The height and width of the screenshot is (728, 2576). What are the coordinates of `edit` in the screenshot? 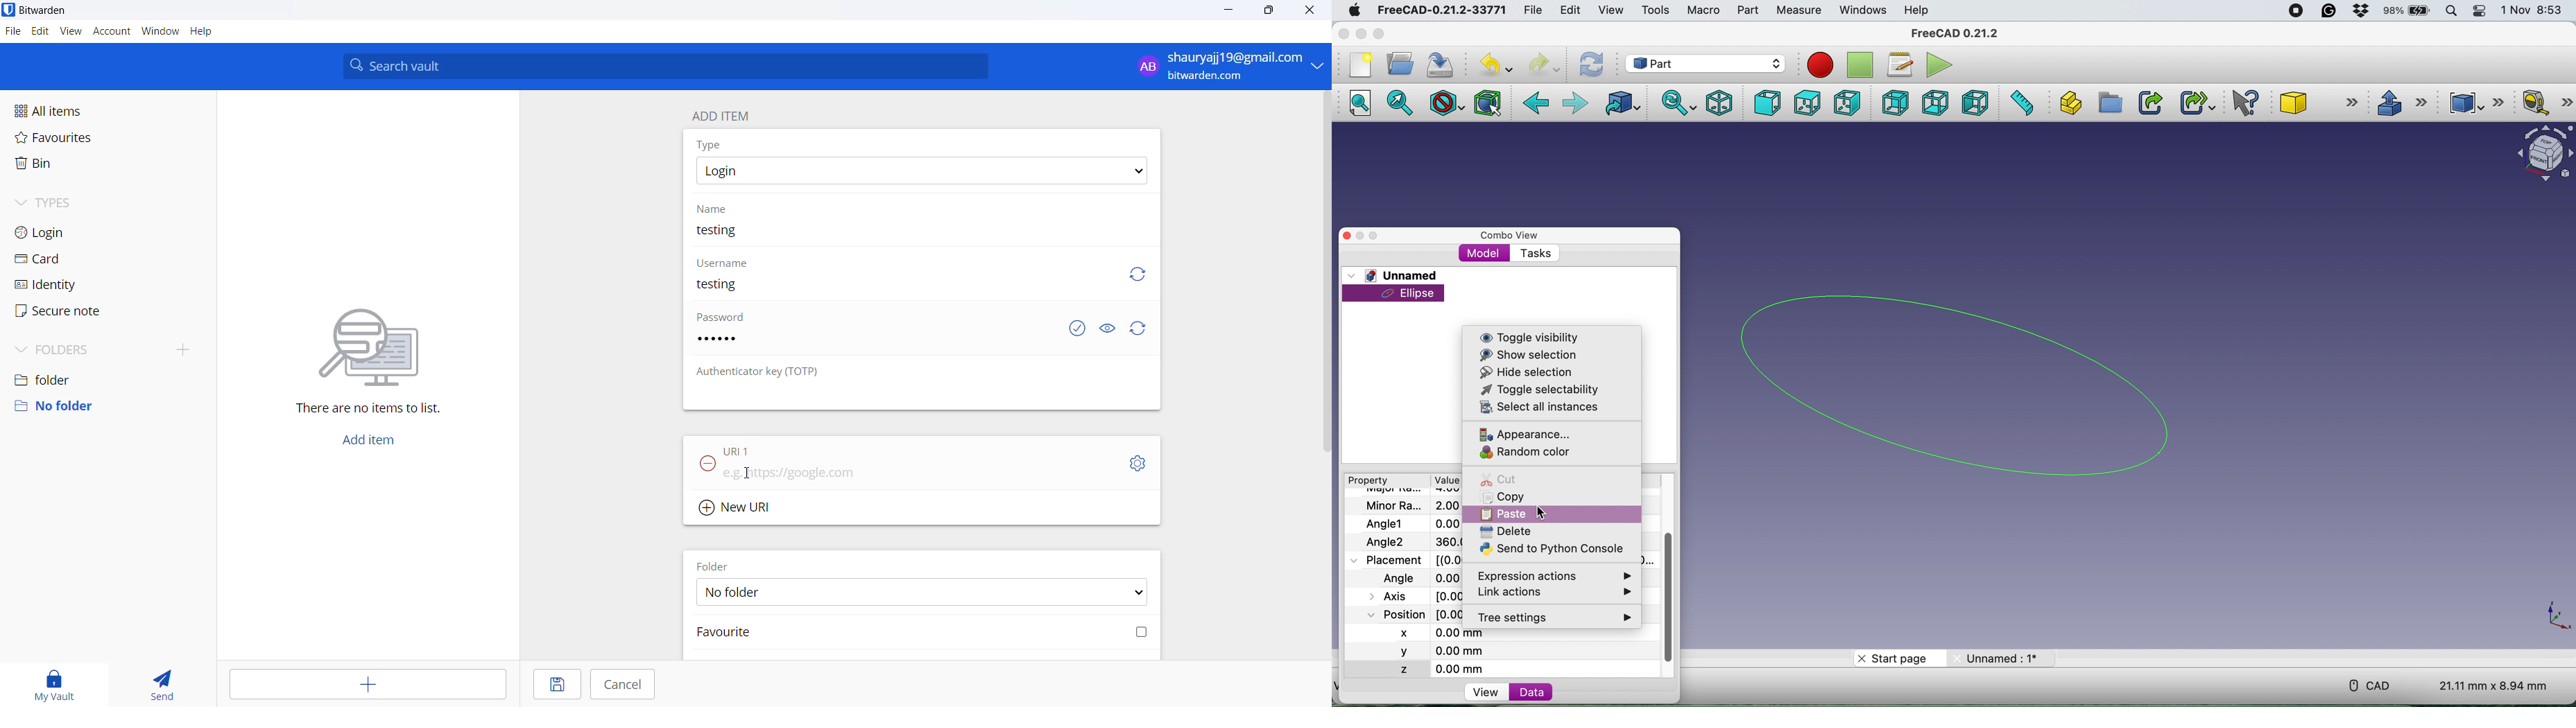 It's located at (38, 31).